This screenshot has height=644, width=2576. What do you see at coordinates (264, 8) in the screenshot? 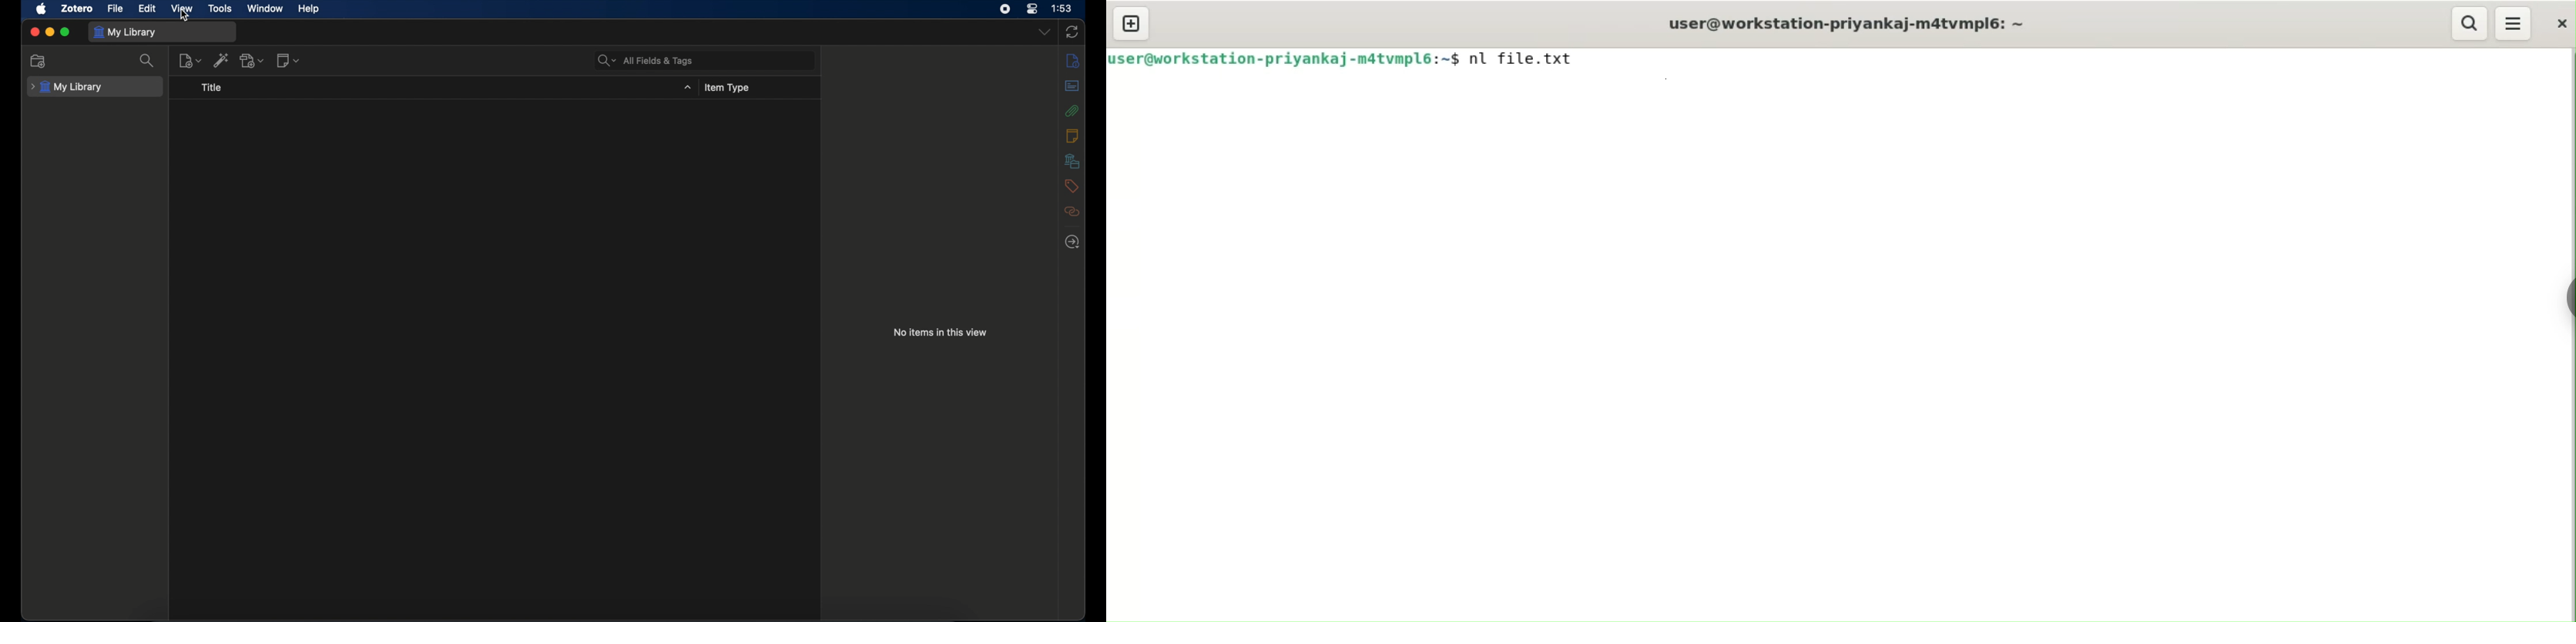
I see `window` at bounding box center [264, 8].